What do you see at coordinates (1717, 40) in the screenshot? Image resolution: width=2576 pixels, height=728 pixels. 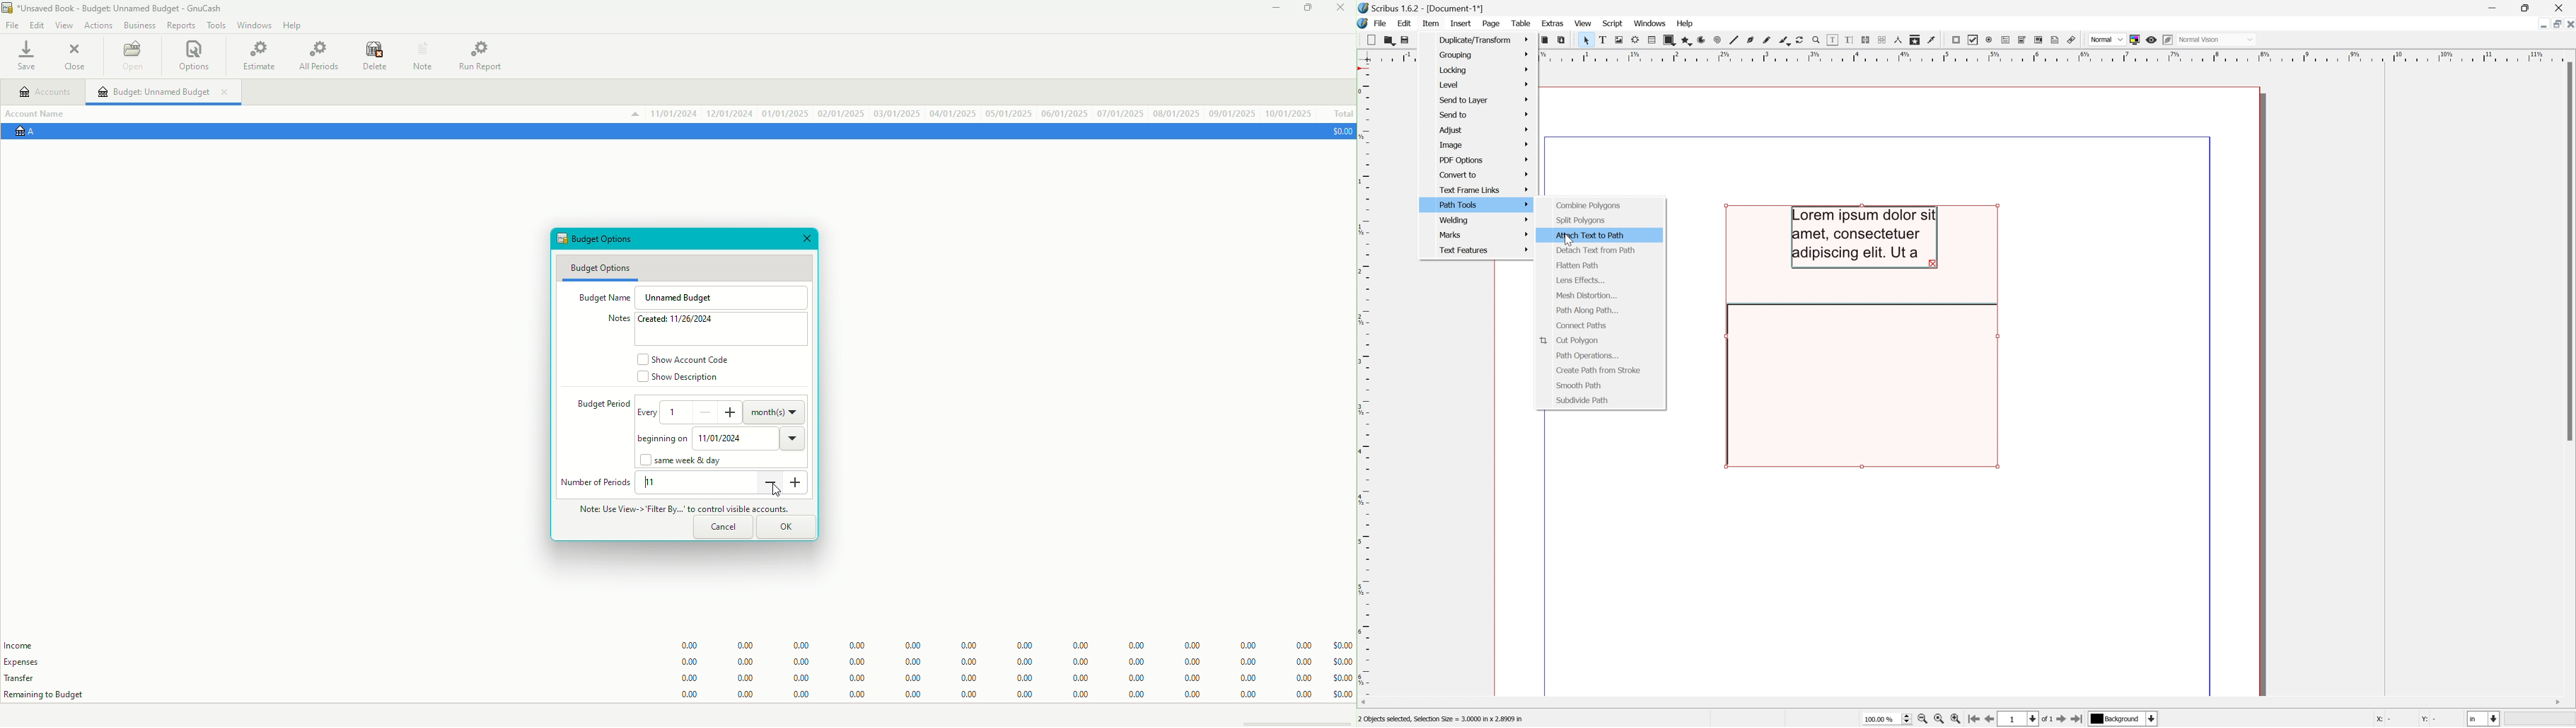 I see `Spiral` at bounding box center [1717, 40].